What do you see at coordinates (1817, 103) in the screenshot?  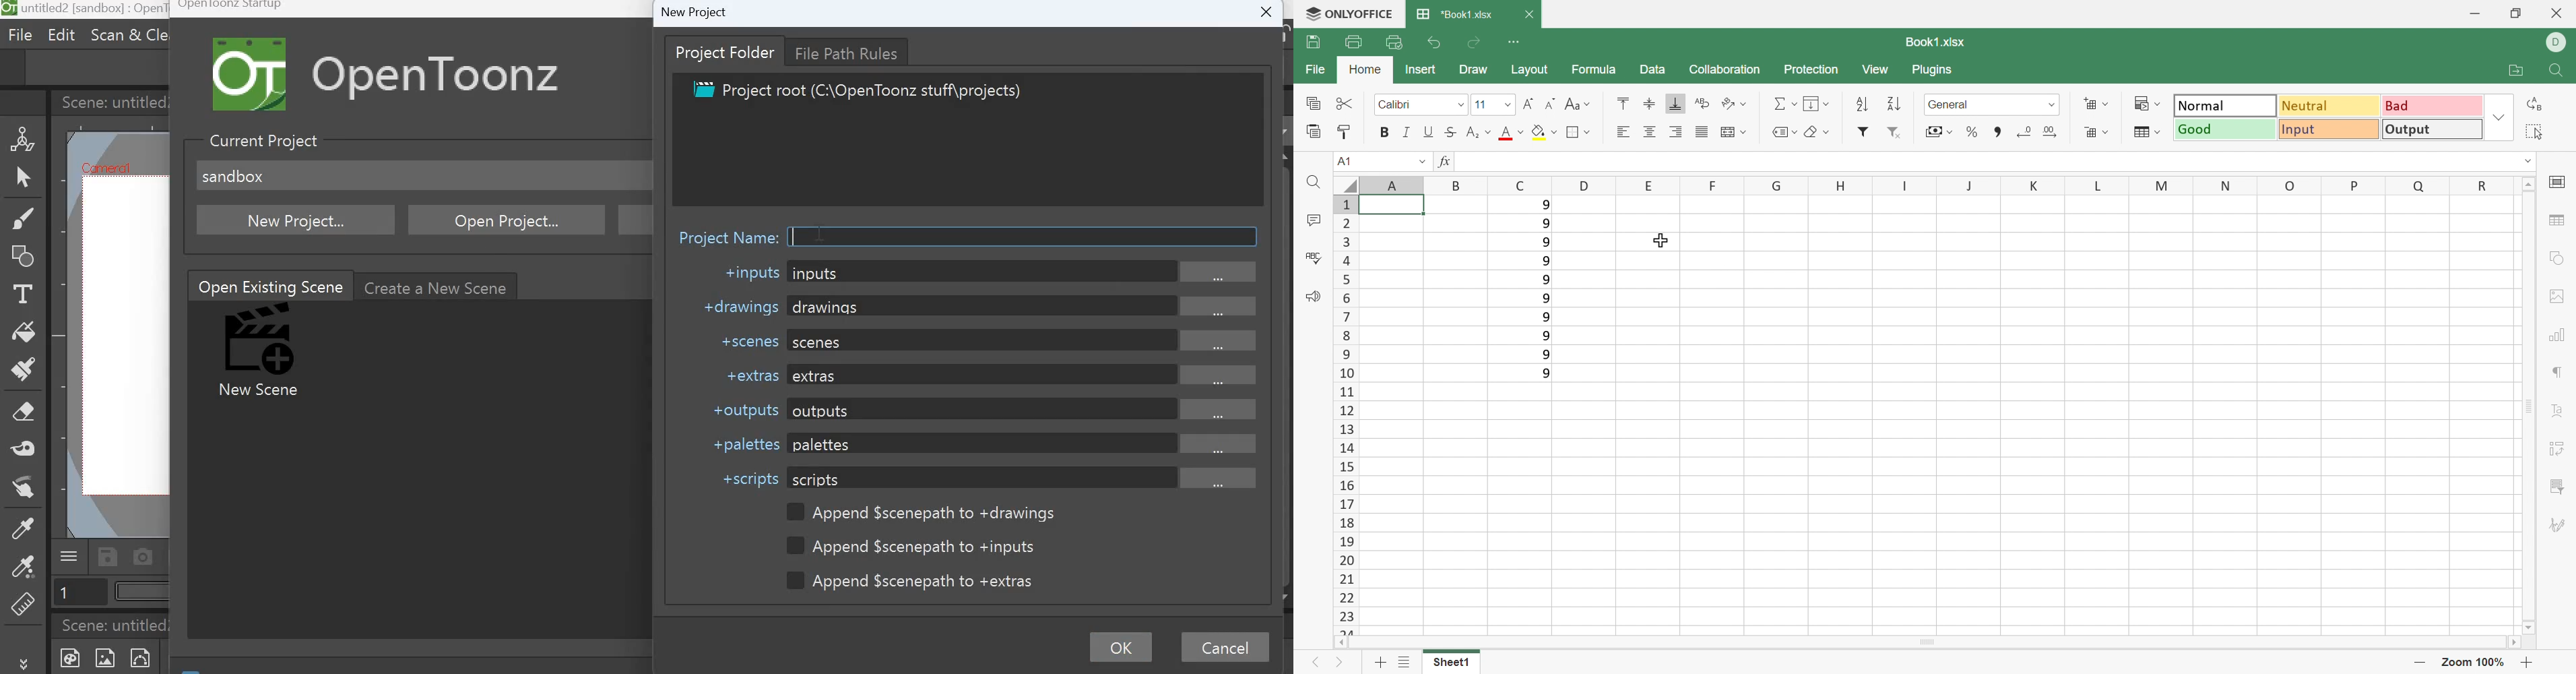 I see `Fill` at bounding box center [1817, 103].